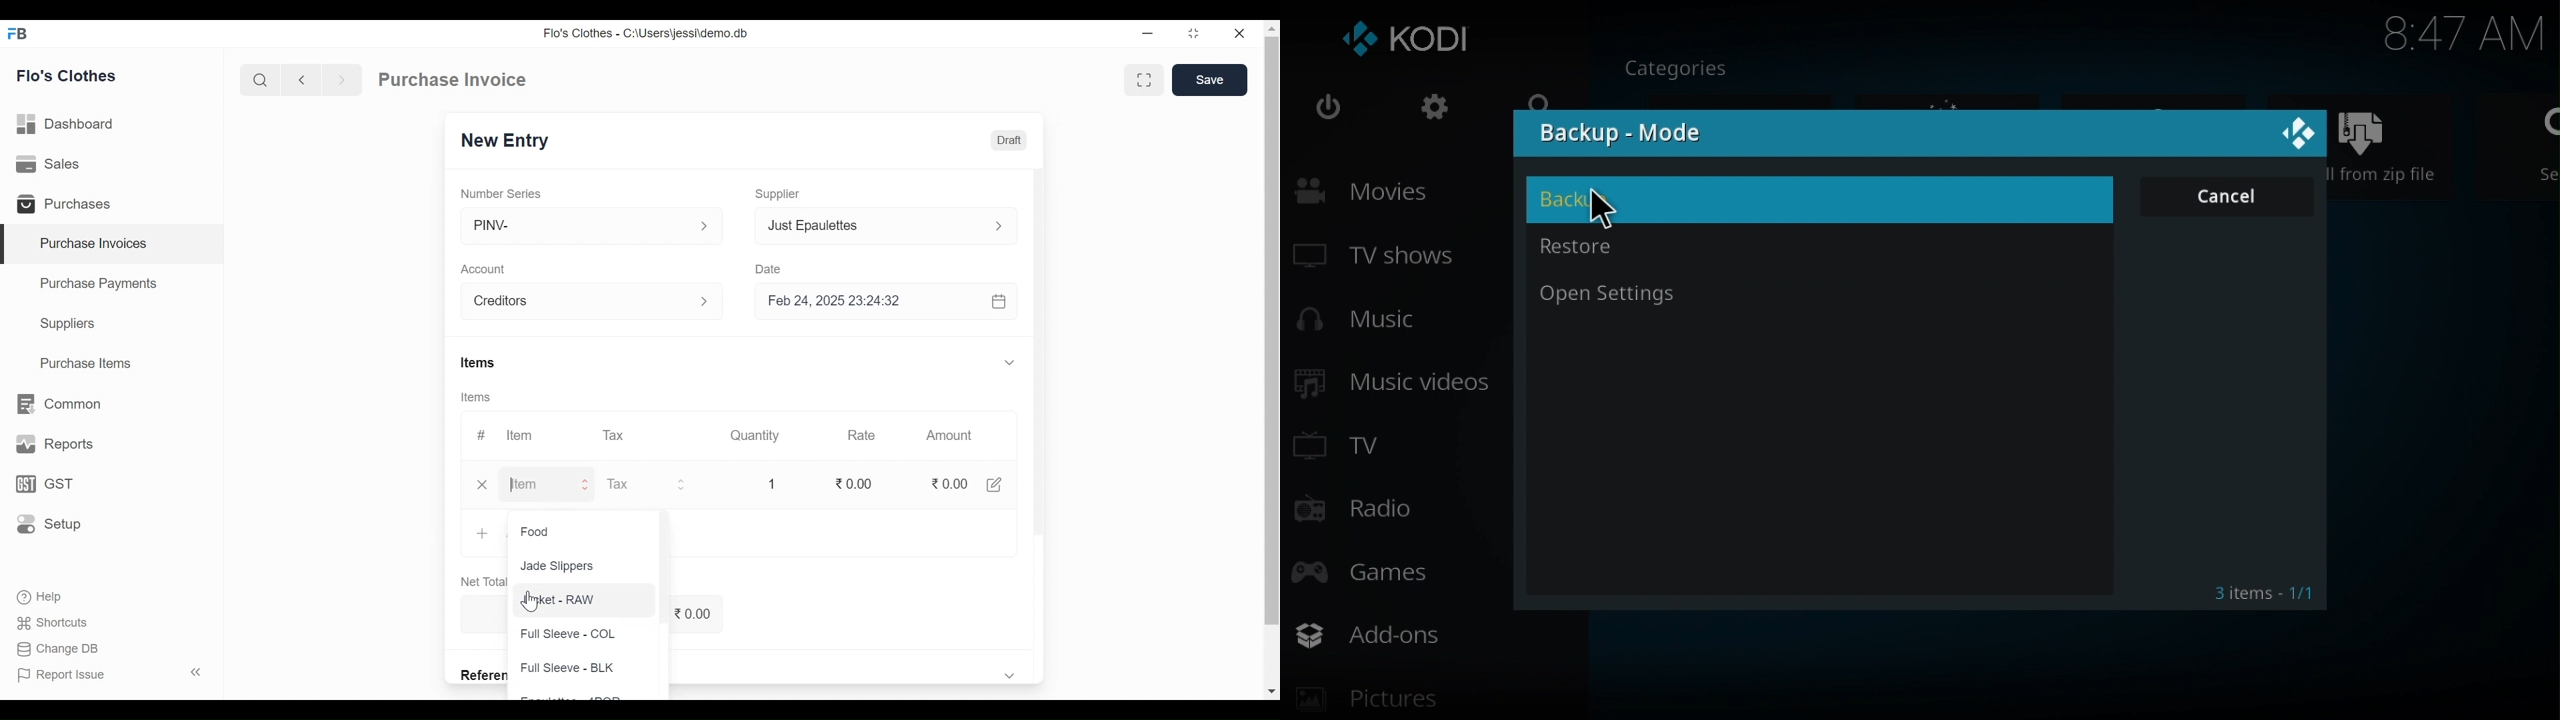 The width and height of the screenshot is (2576, 728). I want to click on New Entry, so click(504, 141).